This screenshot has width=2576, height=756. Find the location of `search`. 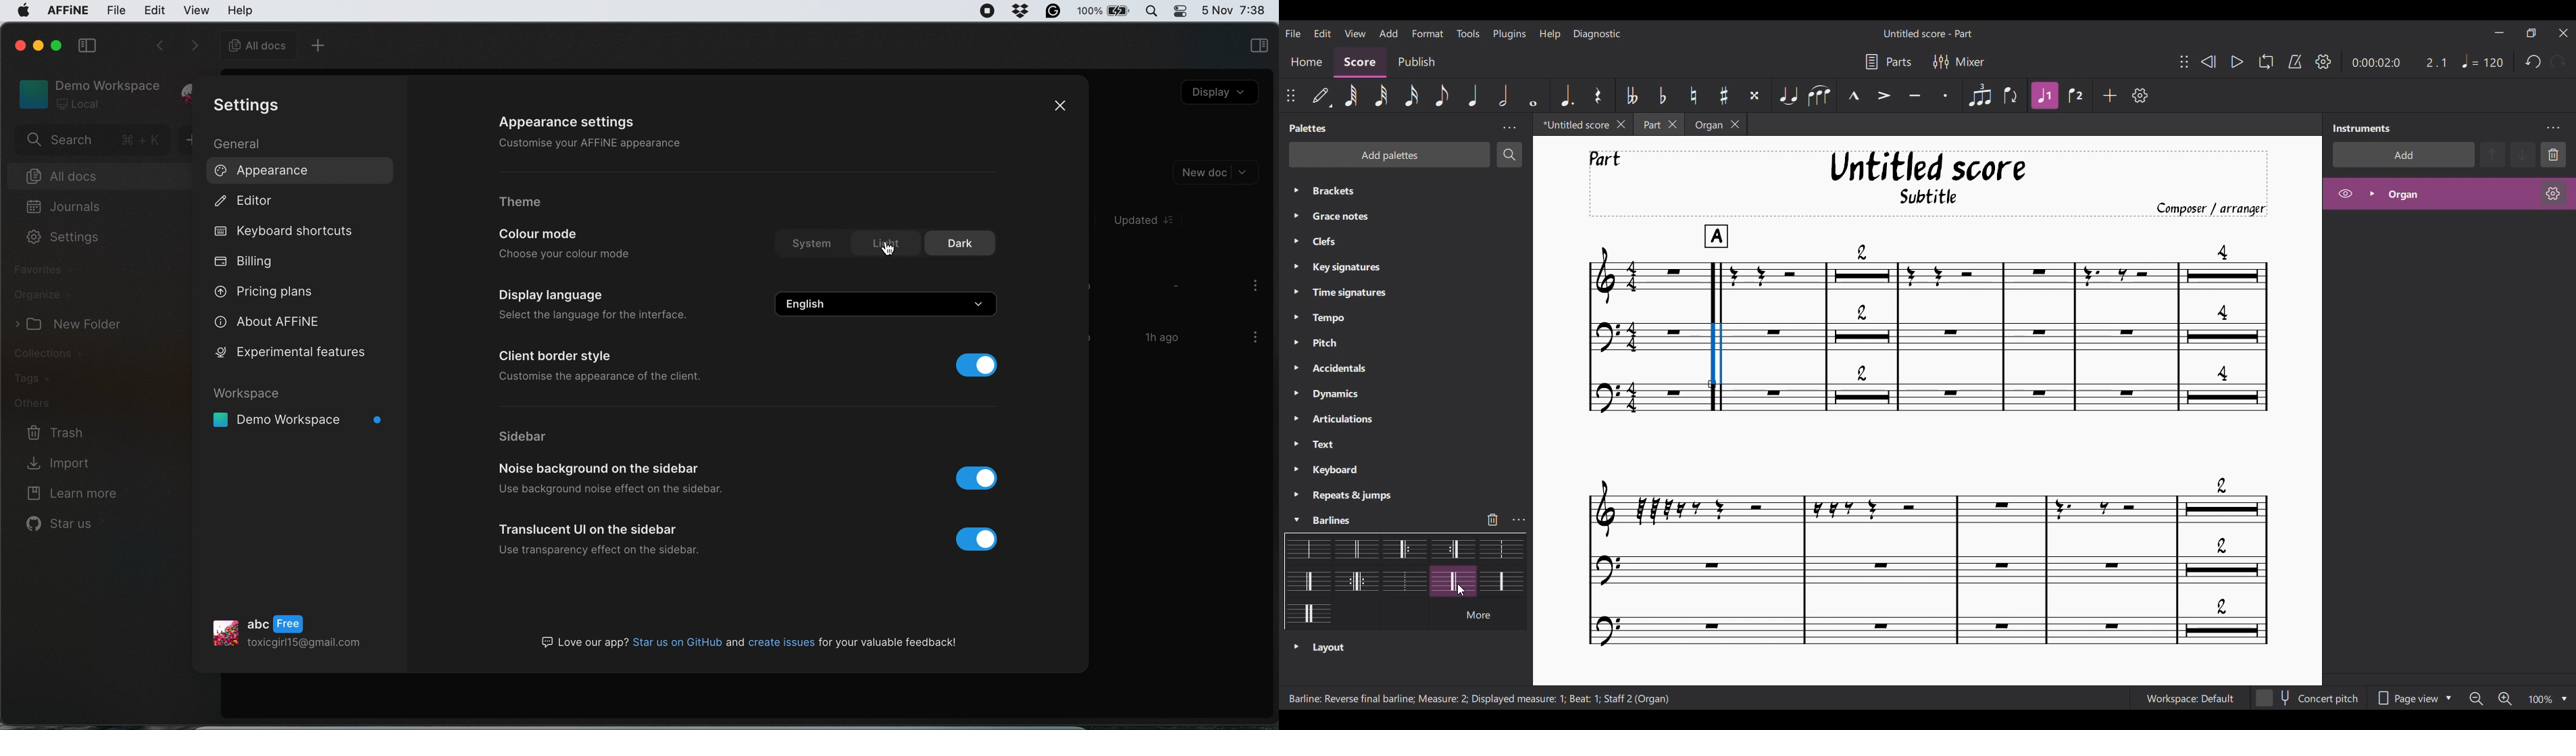

search is located at coordinates (92, 141).